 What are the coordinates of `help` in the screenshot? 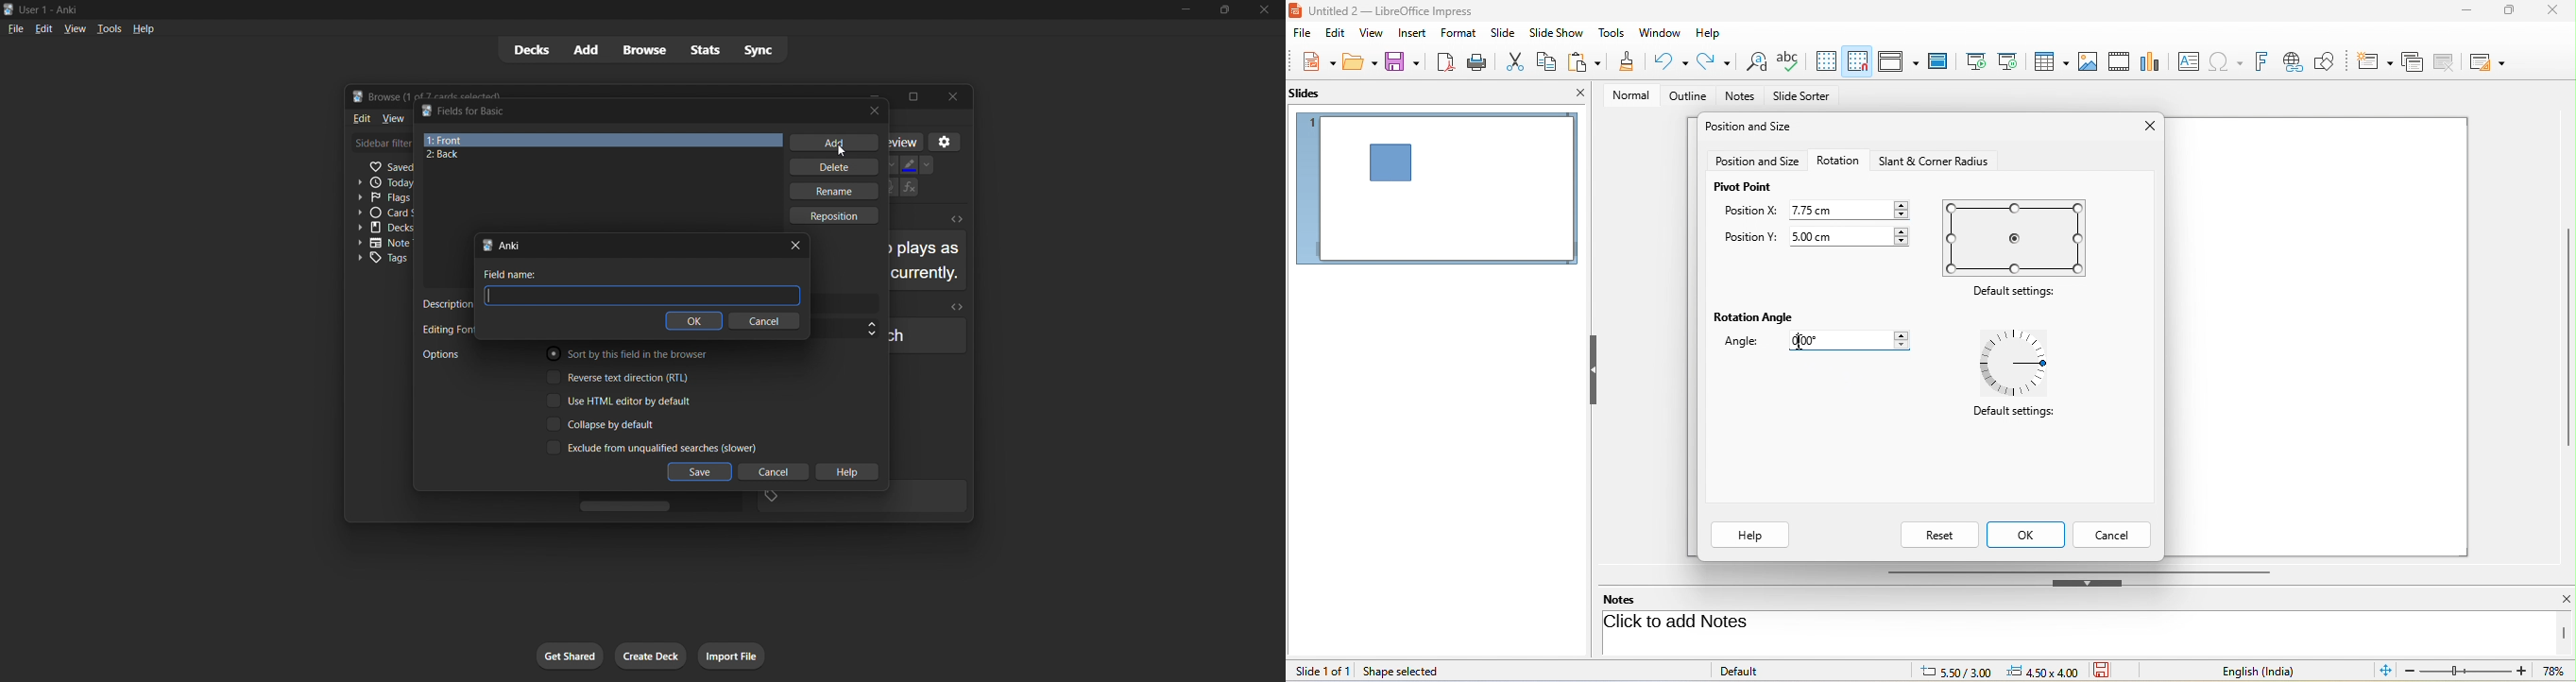 It's located at (1750, 536).